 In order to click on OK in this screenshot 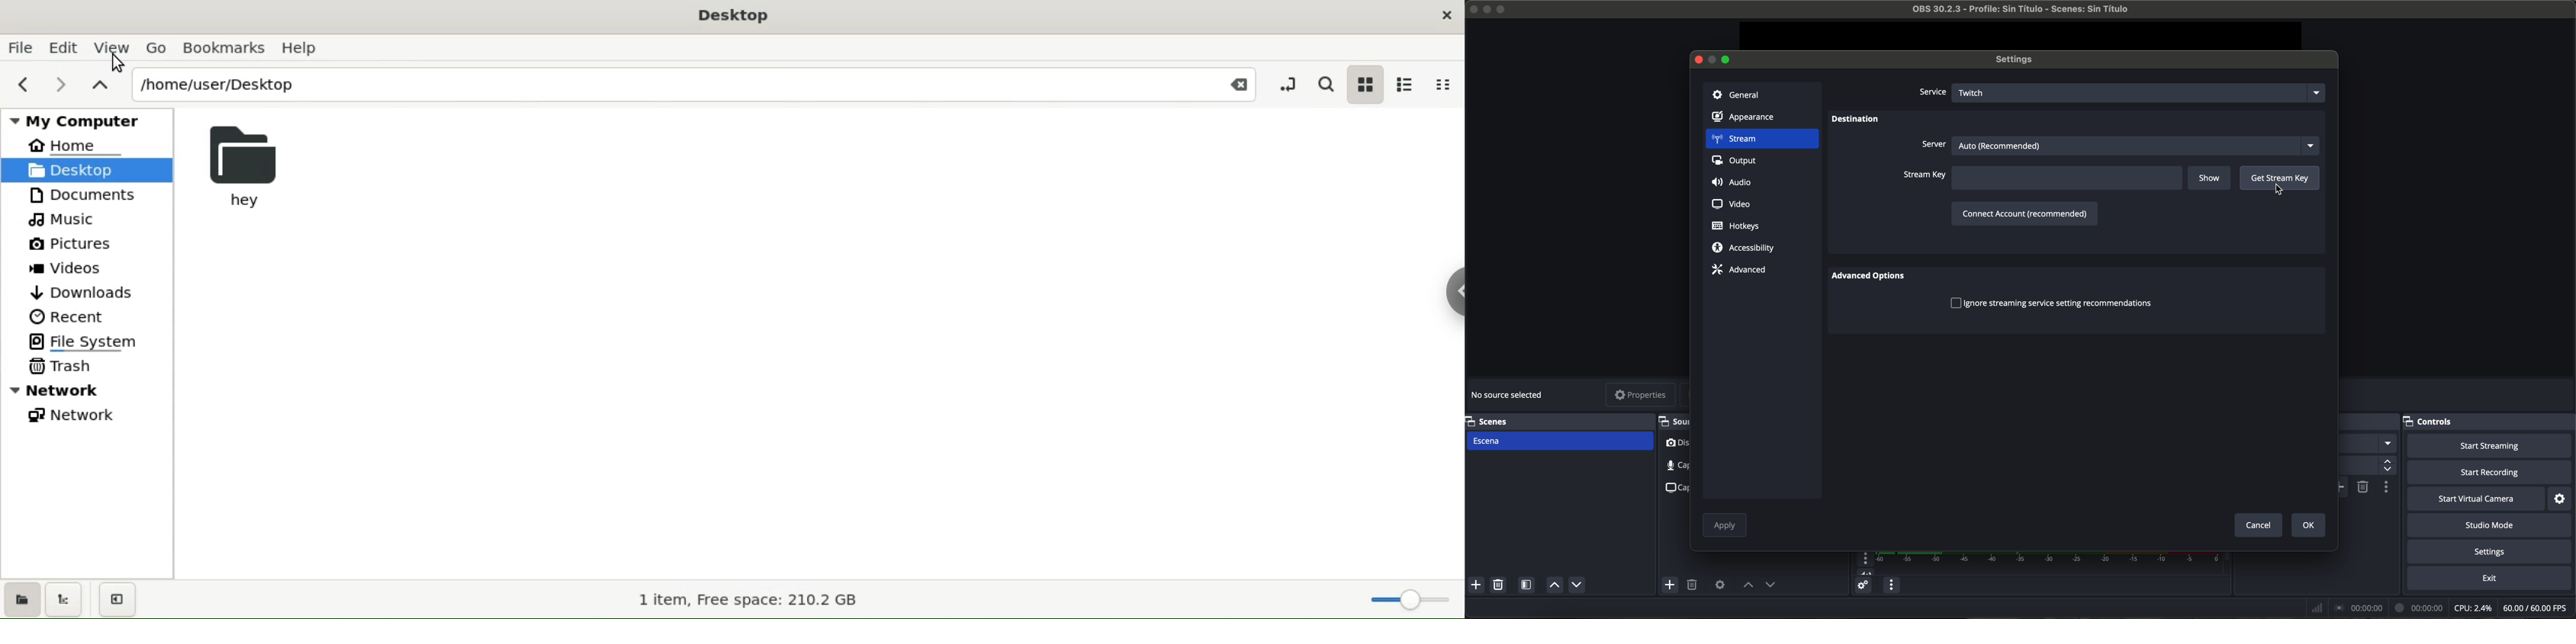, I will do `click(2307, 525)`.